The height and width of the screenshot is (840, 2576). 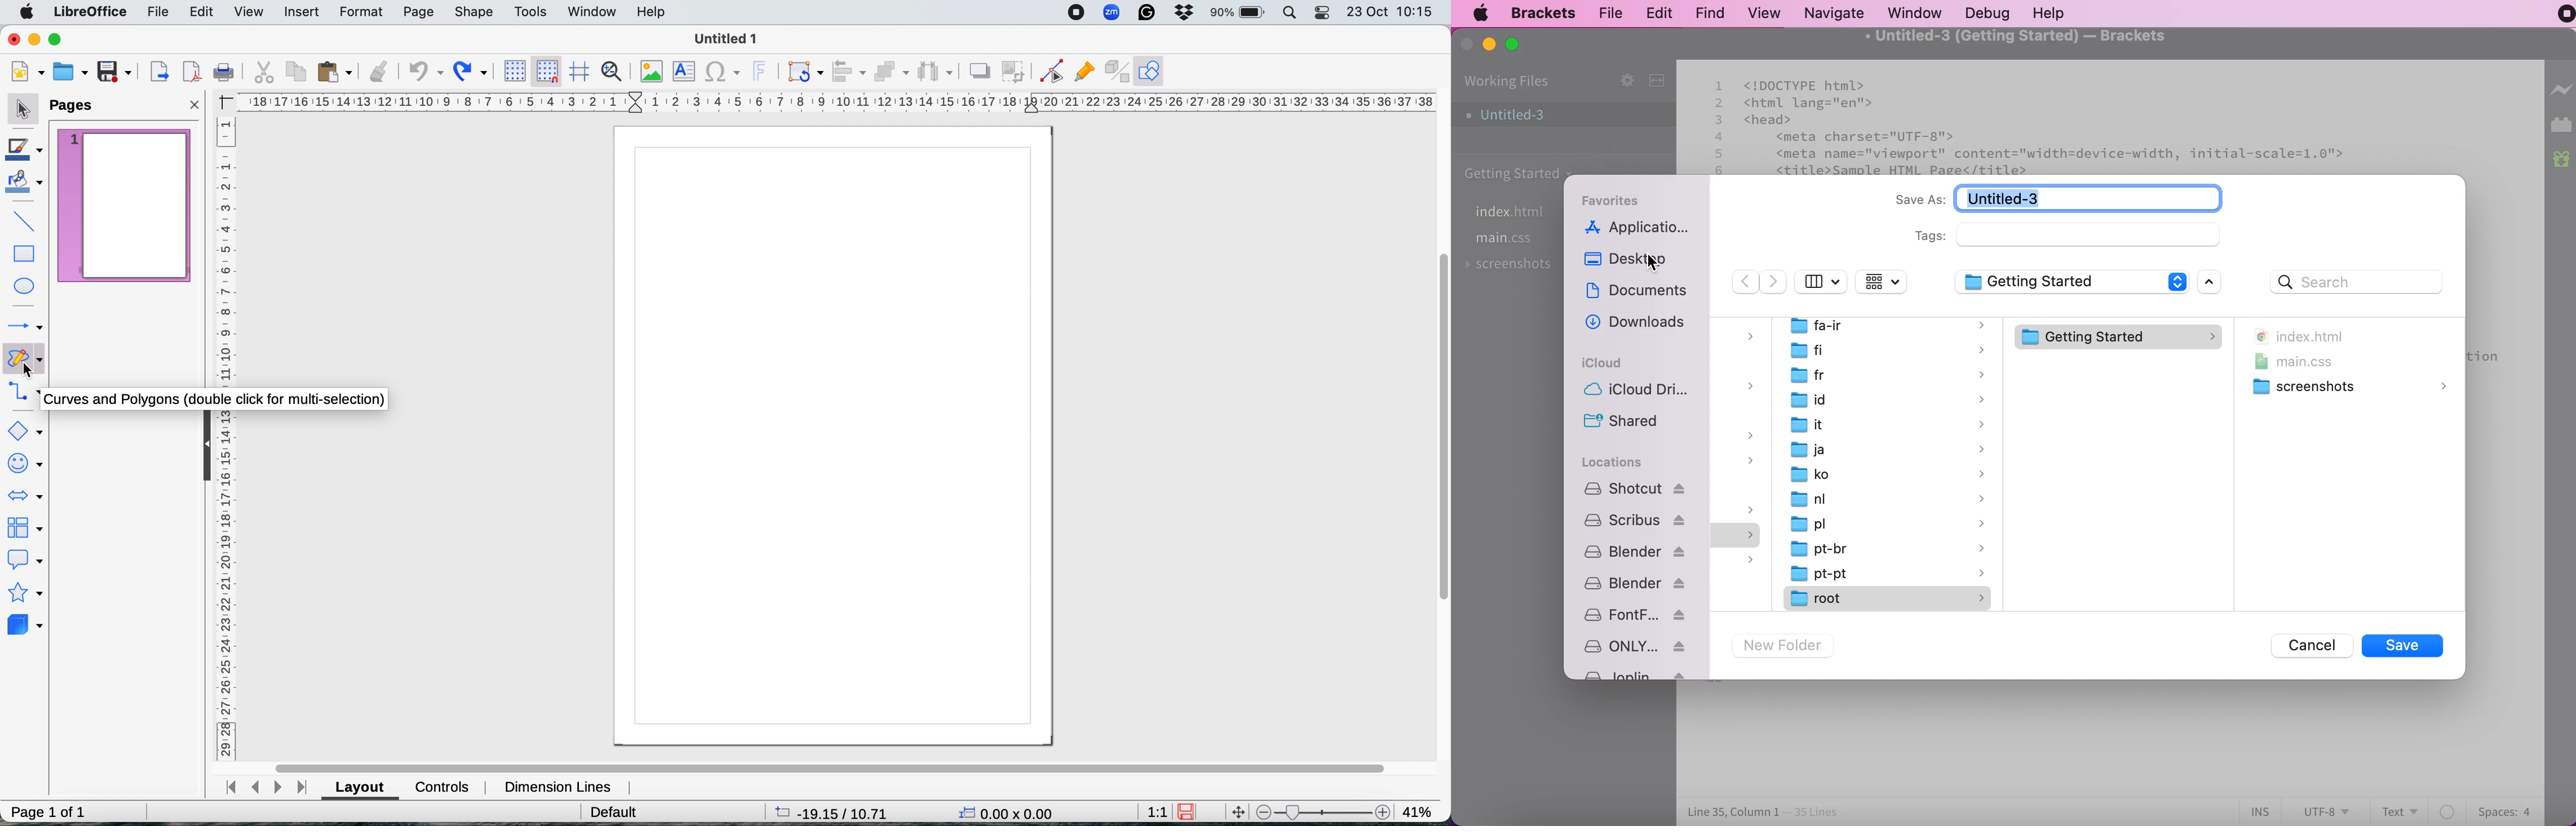 I want to click on getting started, so click(x=2070, y=283).